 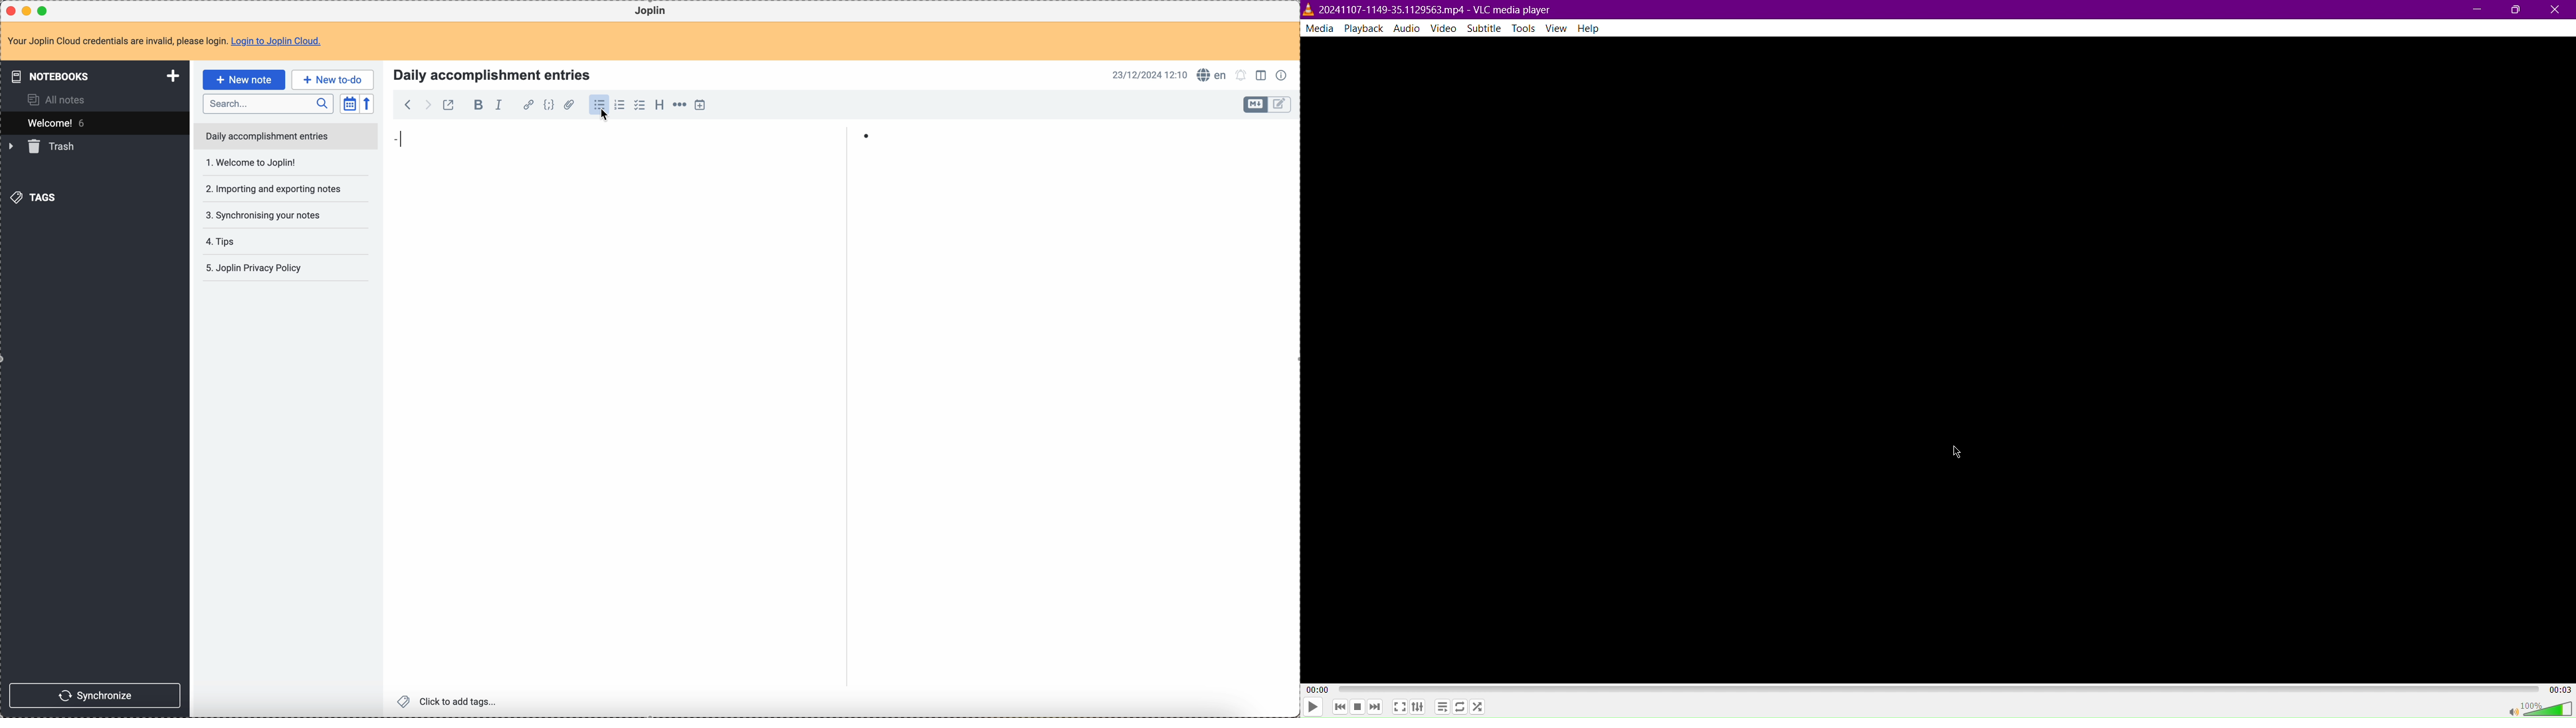 What do you see at coordinates (405, 104) in the screenshot?
I see `back` at bounding box center [405, 104].